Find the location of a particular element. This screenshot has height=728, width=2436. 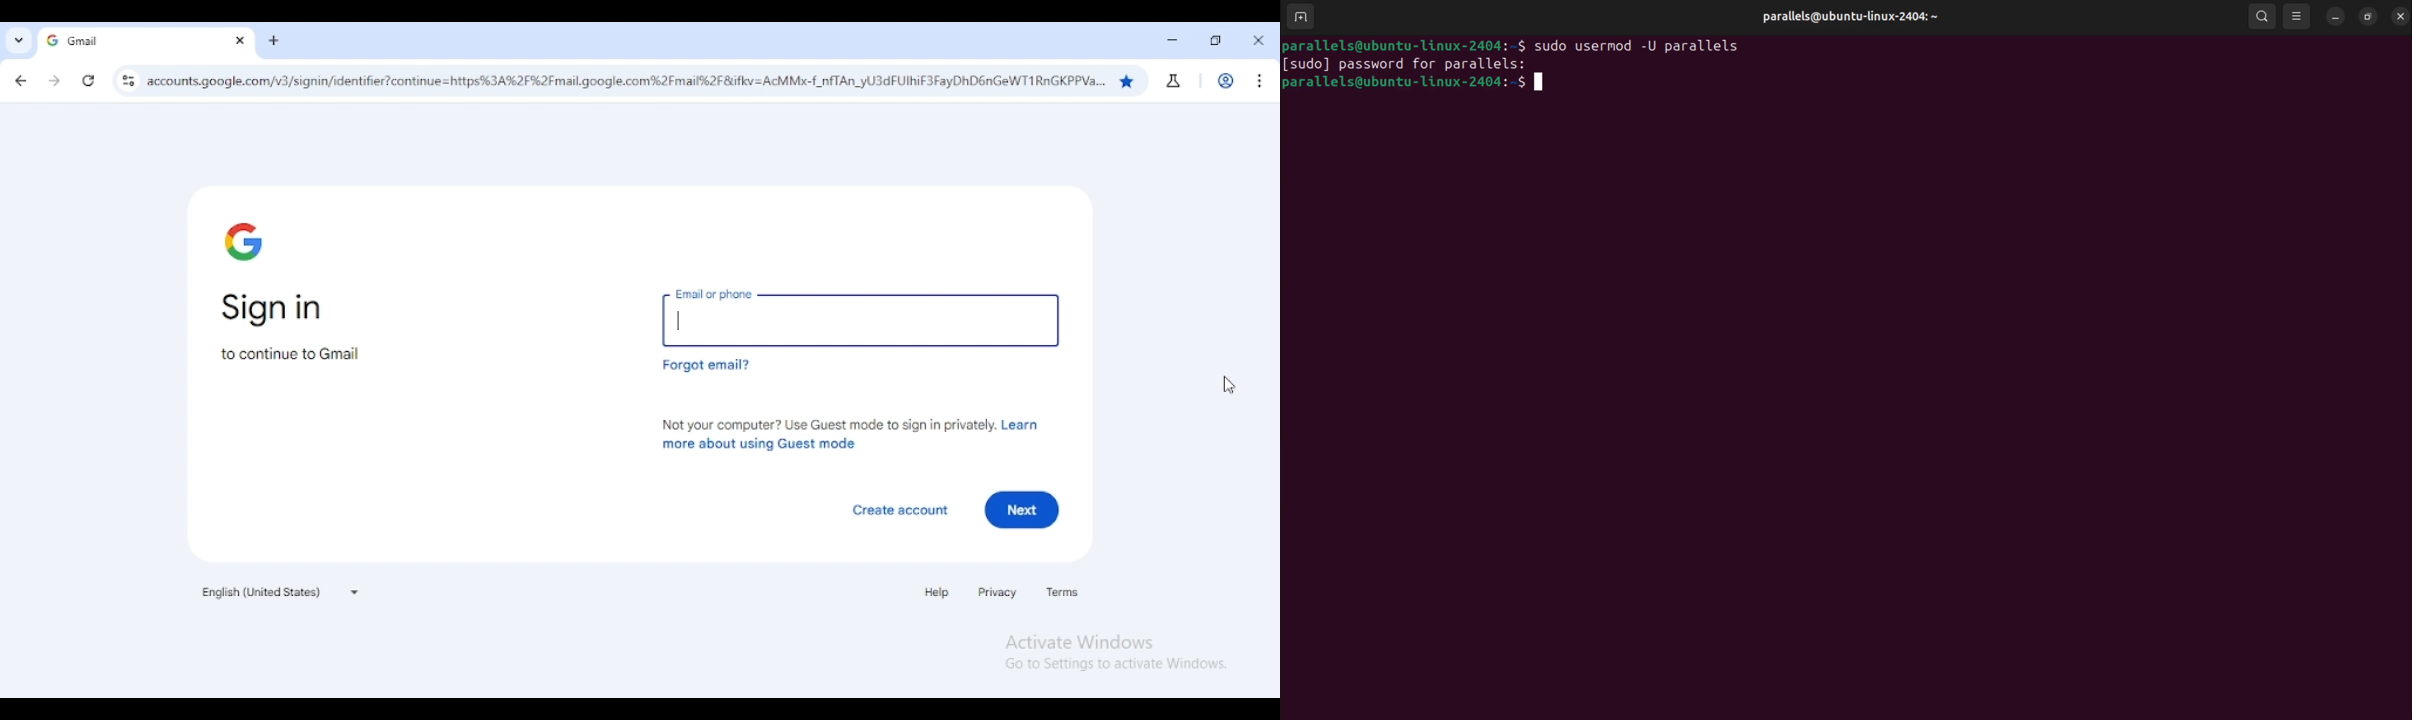

cursor is located at coordinates (1229, 386).